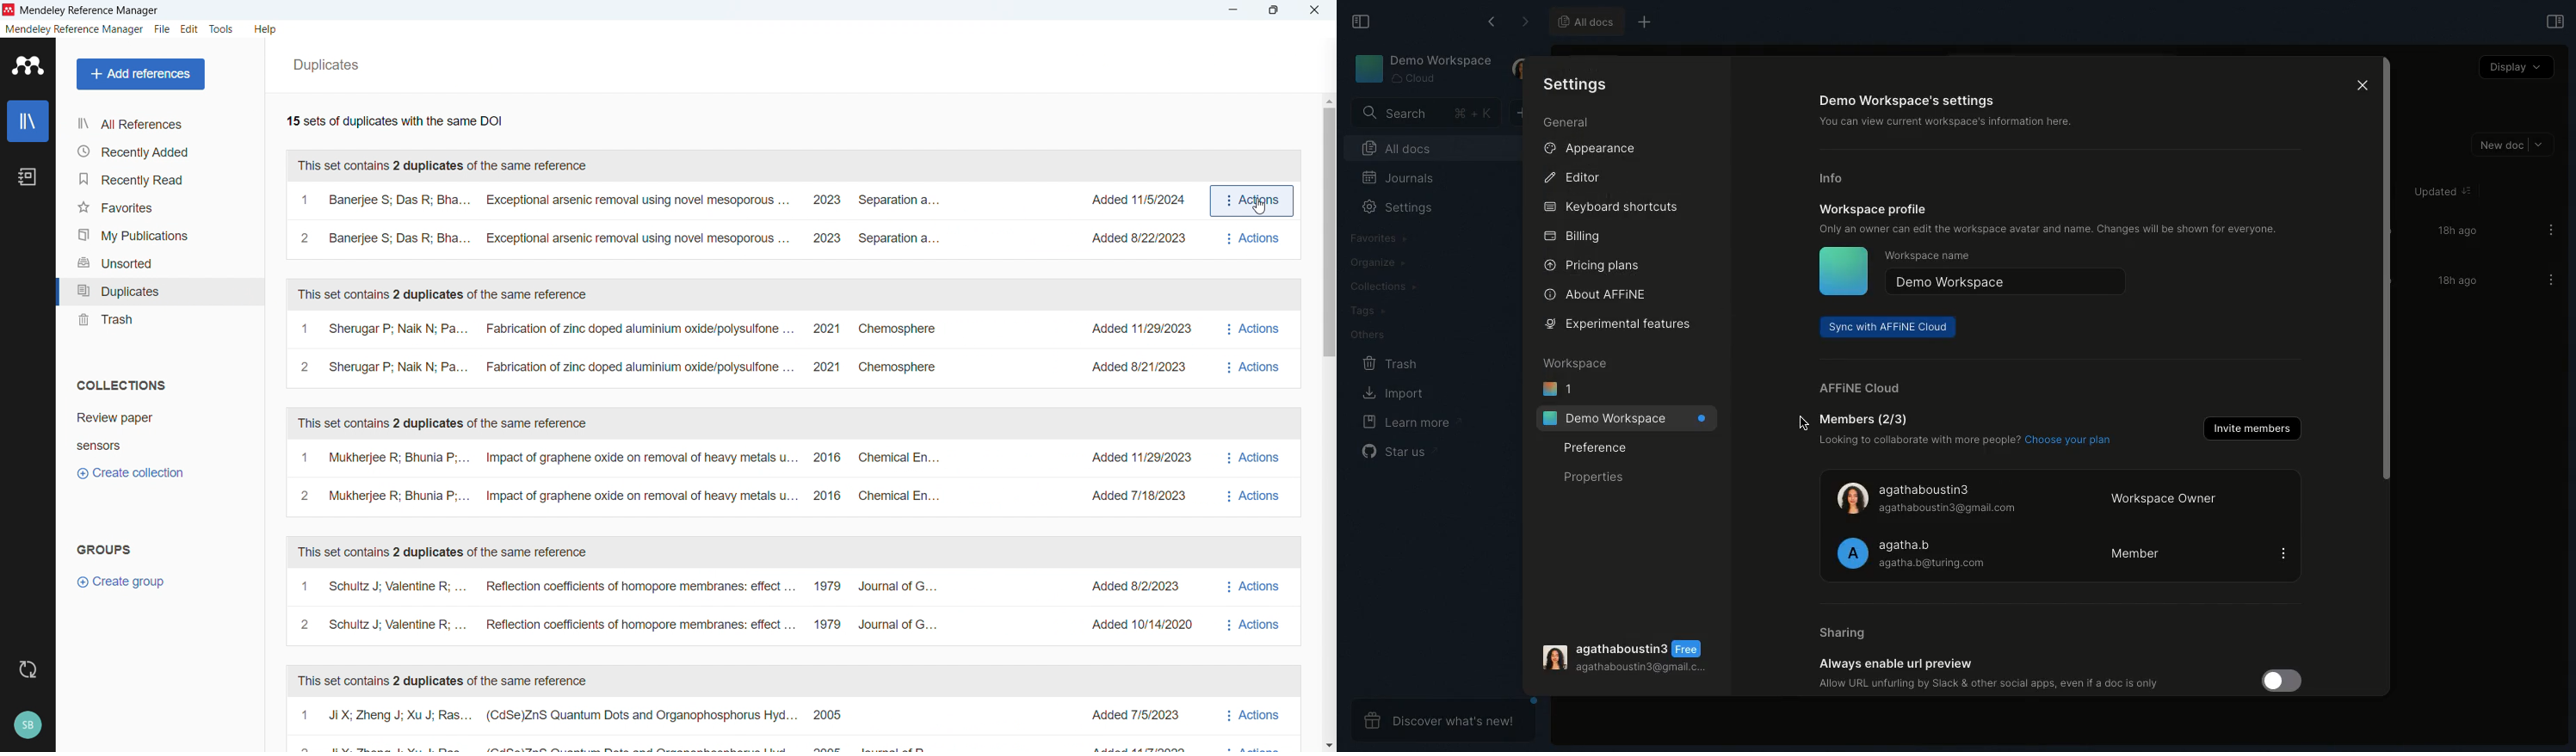 The height and width of the screenshot is (756, 2576). What do you see at coordinates (1261, 206) in the screenshot?
I see `cursor ` at bounding box center [1261, 206].